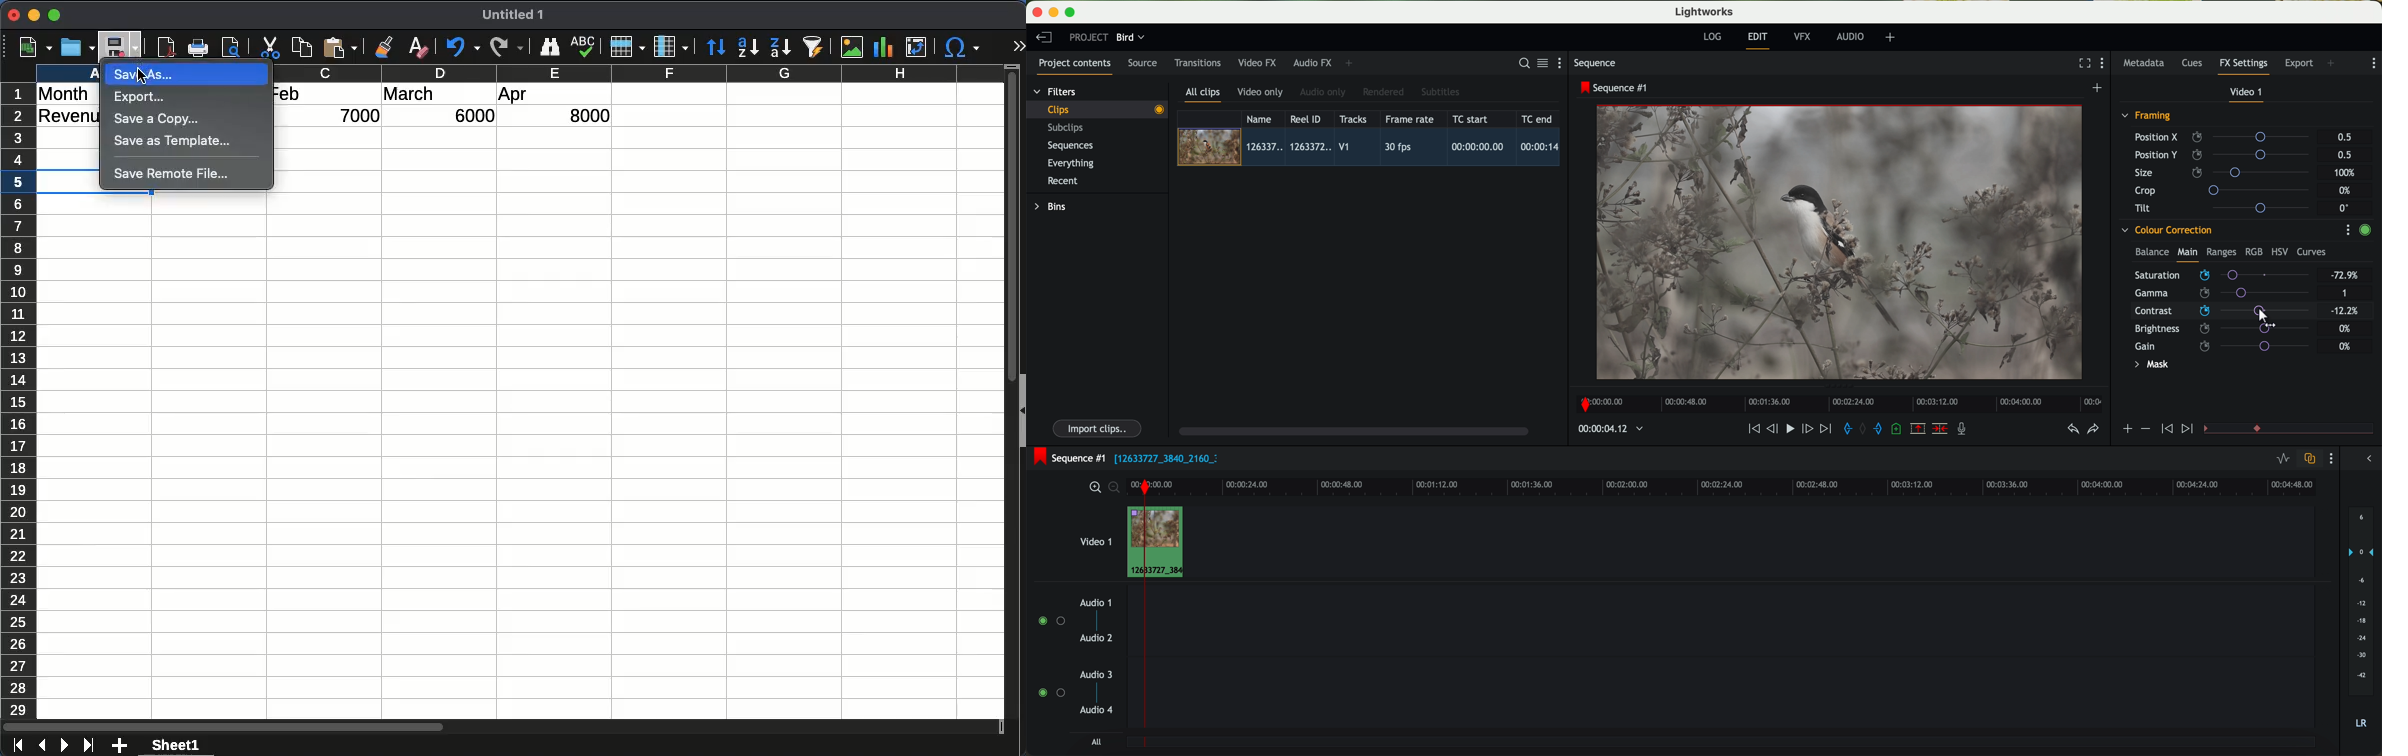  What do you see at coordinates (17, 400) in the screenshot?
I see `row` at bounding box center [17, 400].